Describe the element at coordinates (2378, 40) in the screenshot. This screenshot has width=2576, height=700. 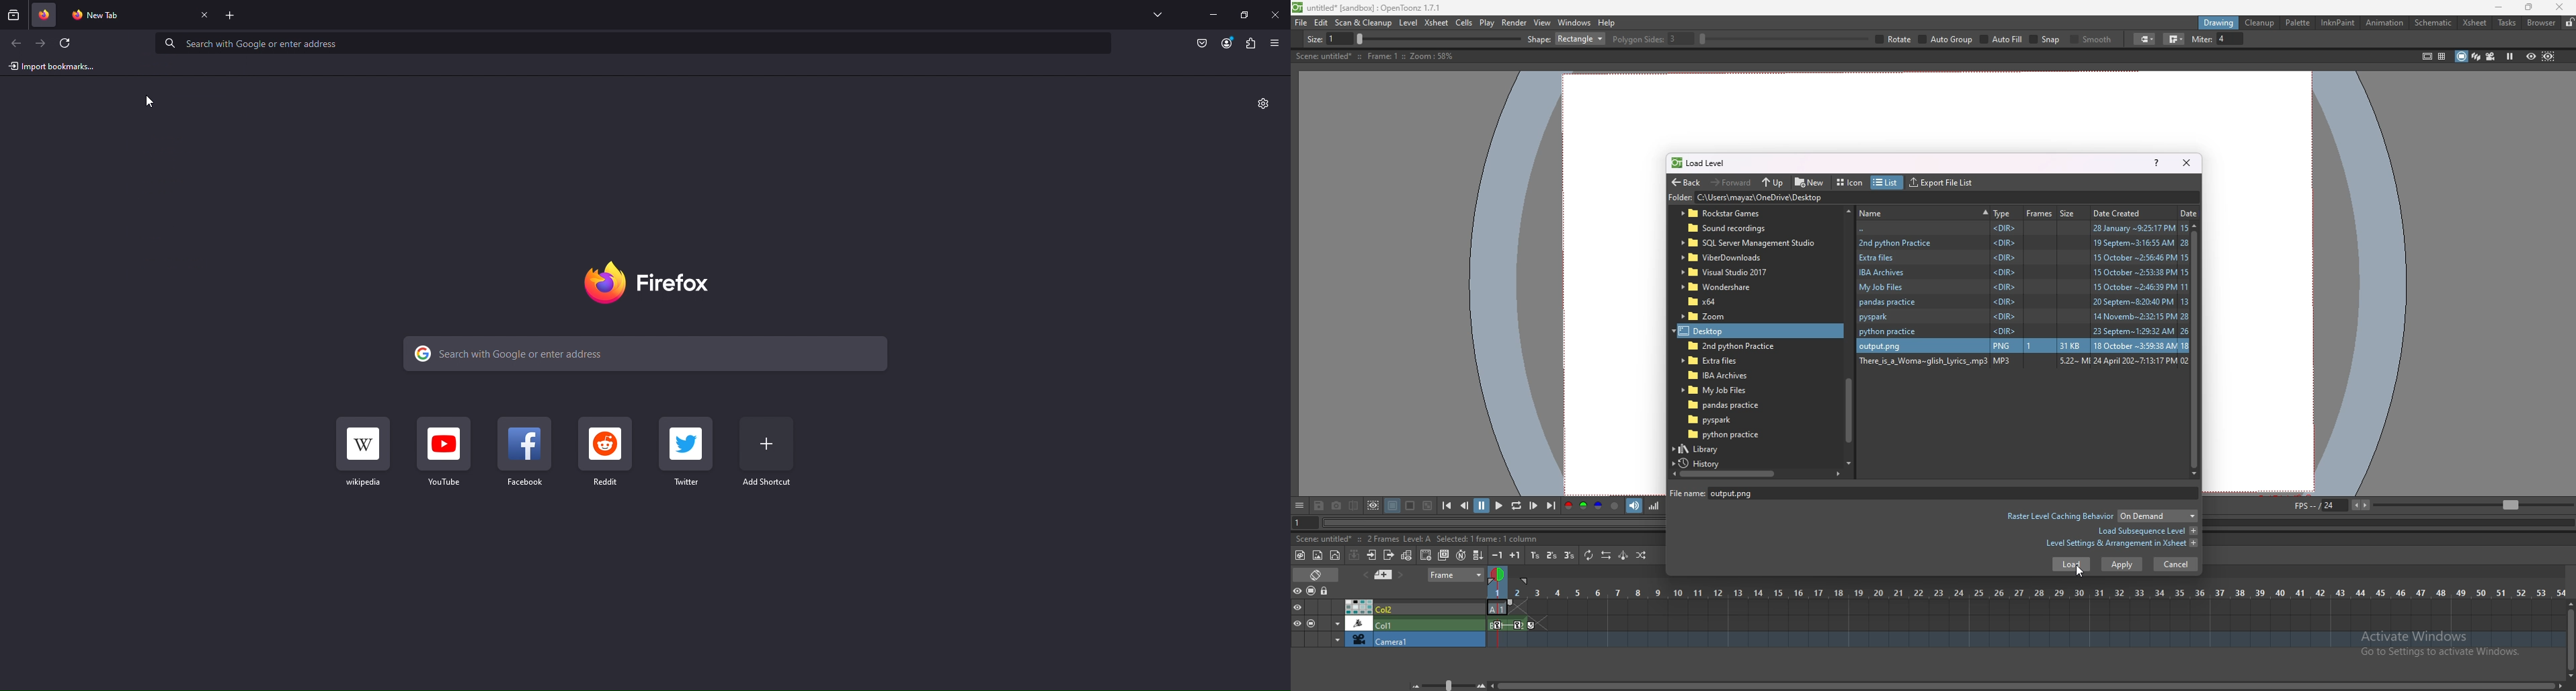
I see `cap` at that location.